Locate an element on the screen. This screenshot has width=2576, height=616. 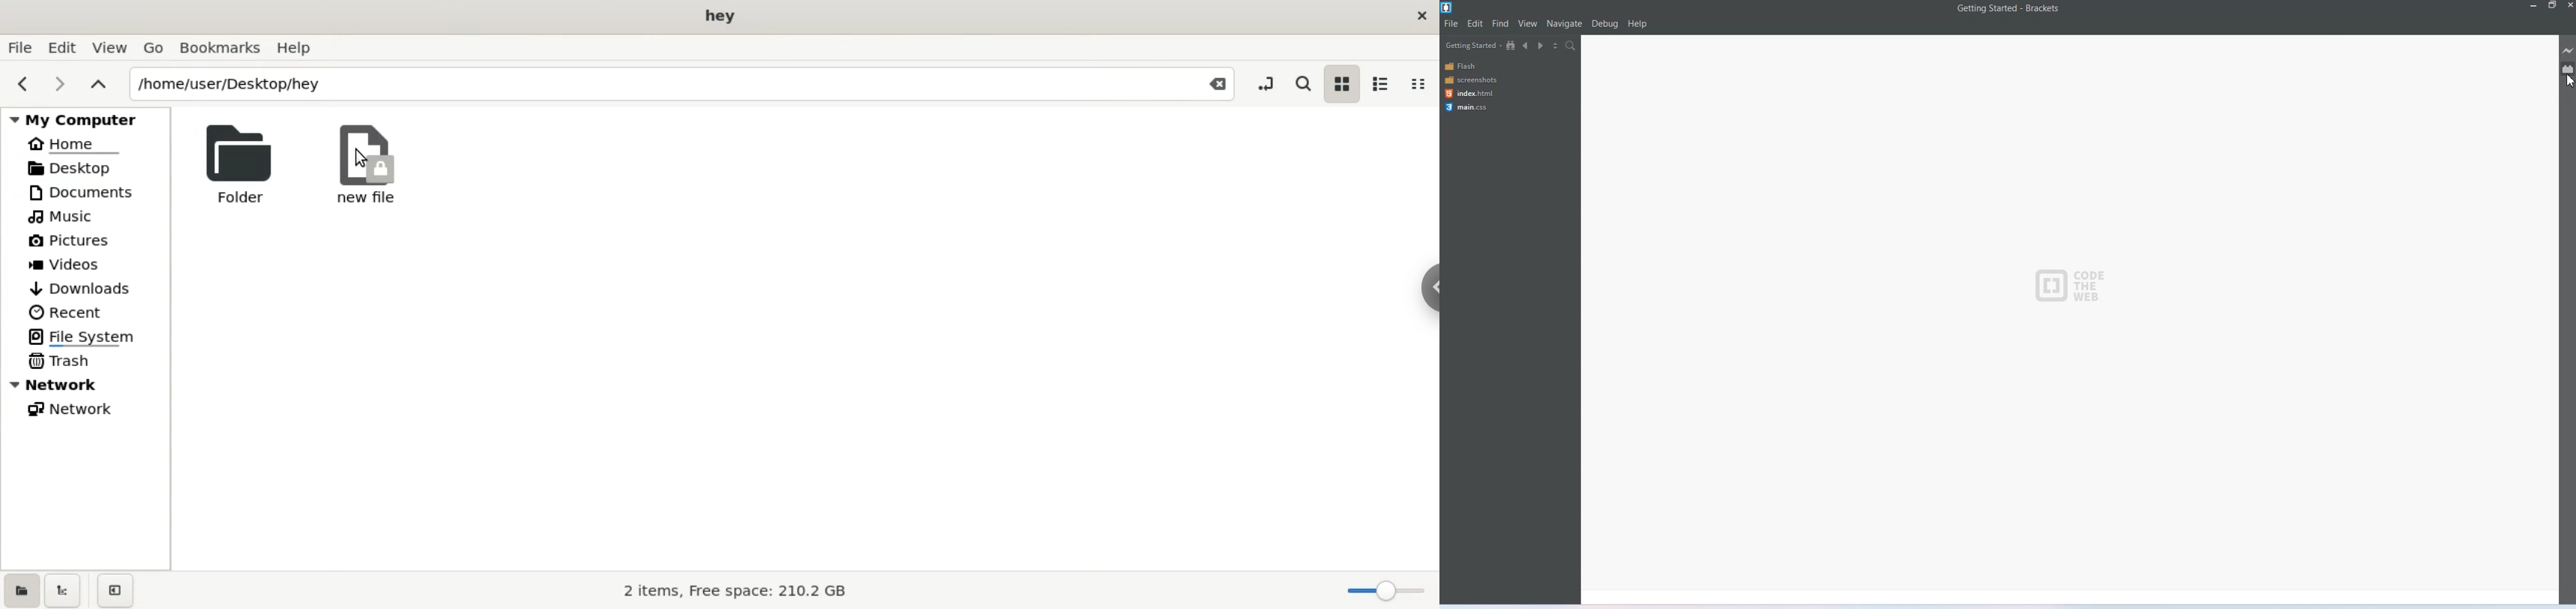
Getting started is located at coordinates (1472, 45).